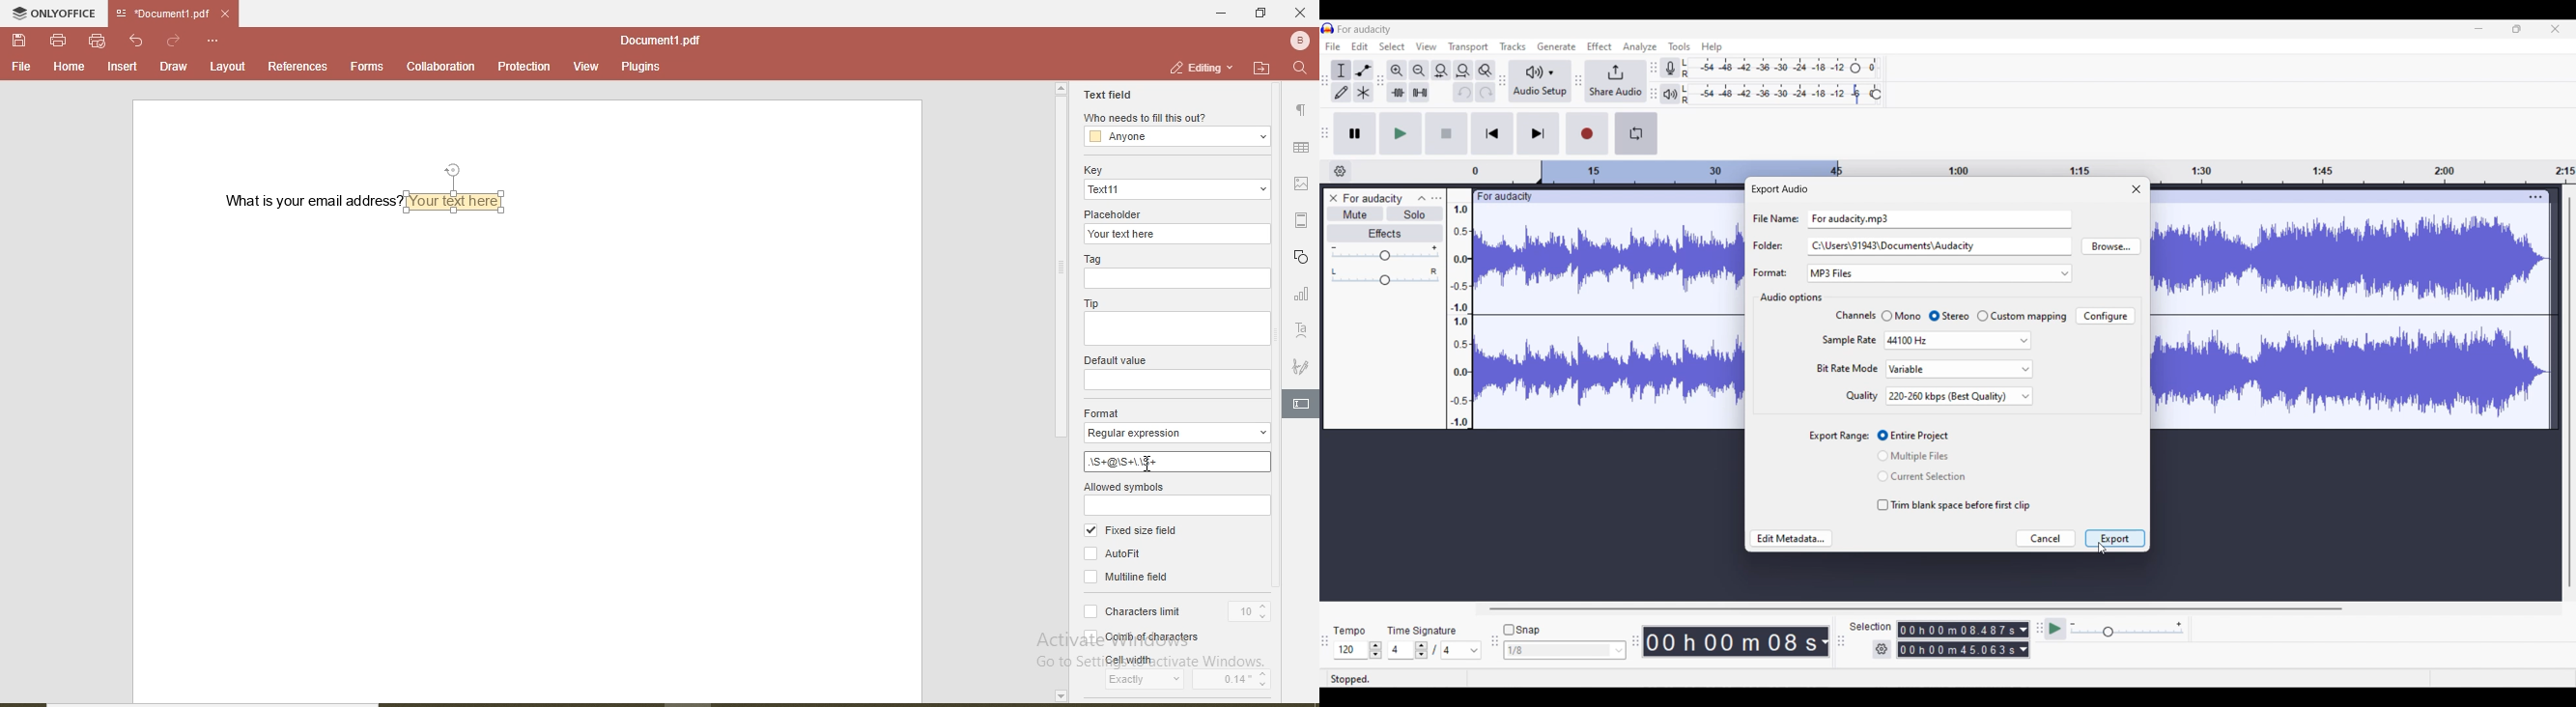 Image resolution: width=2576 pixels, height=728 pixels. Describe the element at coordinates (1060, 696) in the screenshot. I see `page down` at that location.